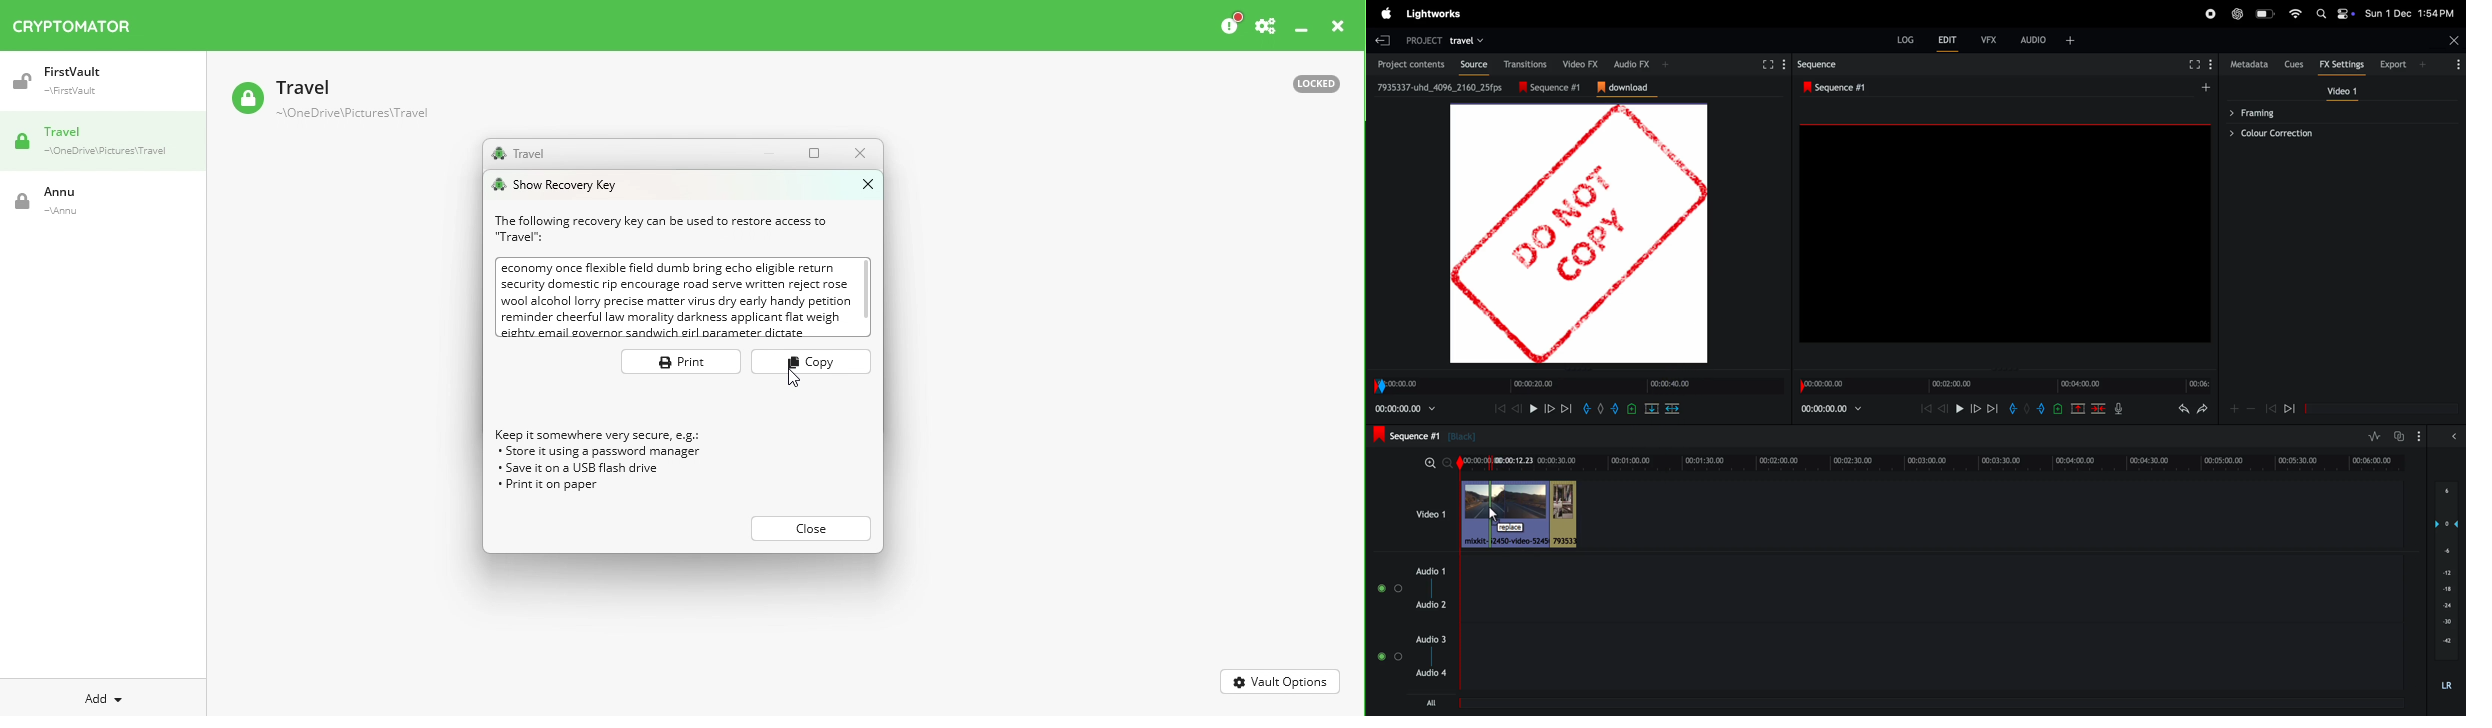 The height and width of the screenshot is (728, 2492). I want to click on Show recovery key, so click(561, 184).